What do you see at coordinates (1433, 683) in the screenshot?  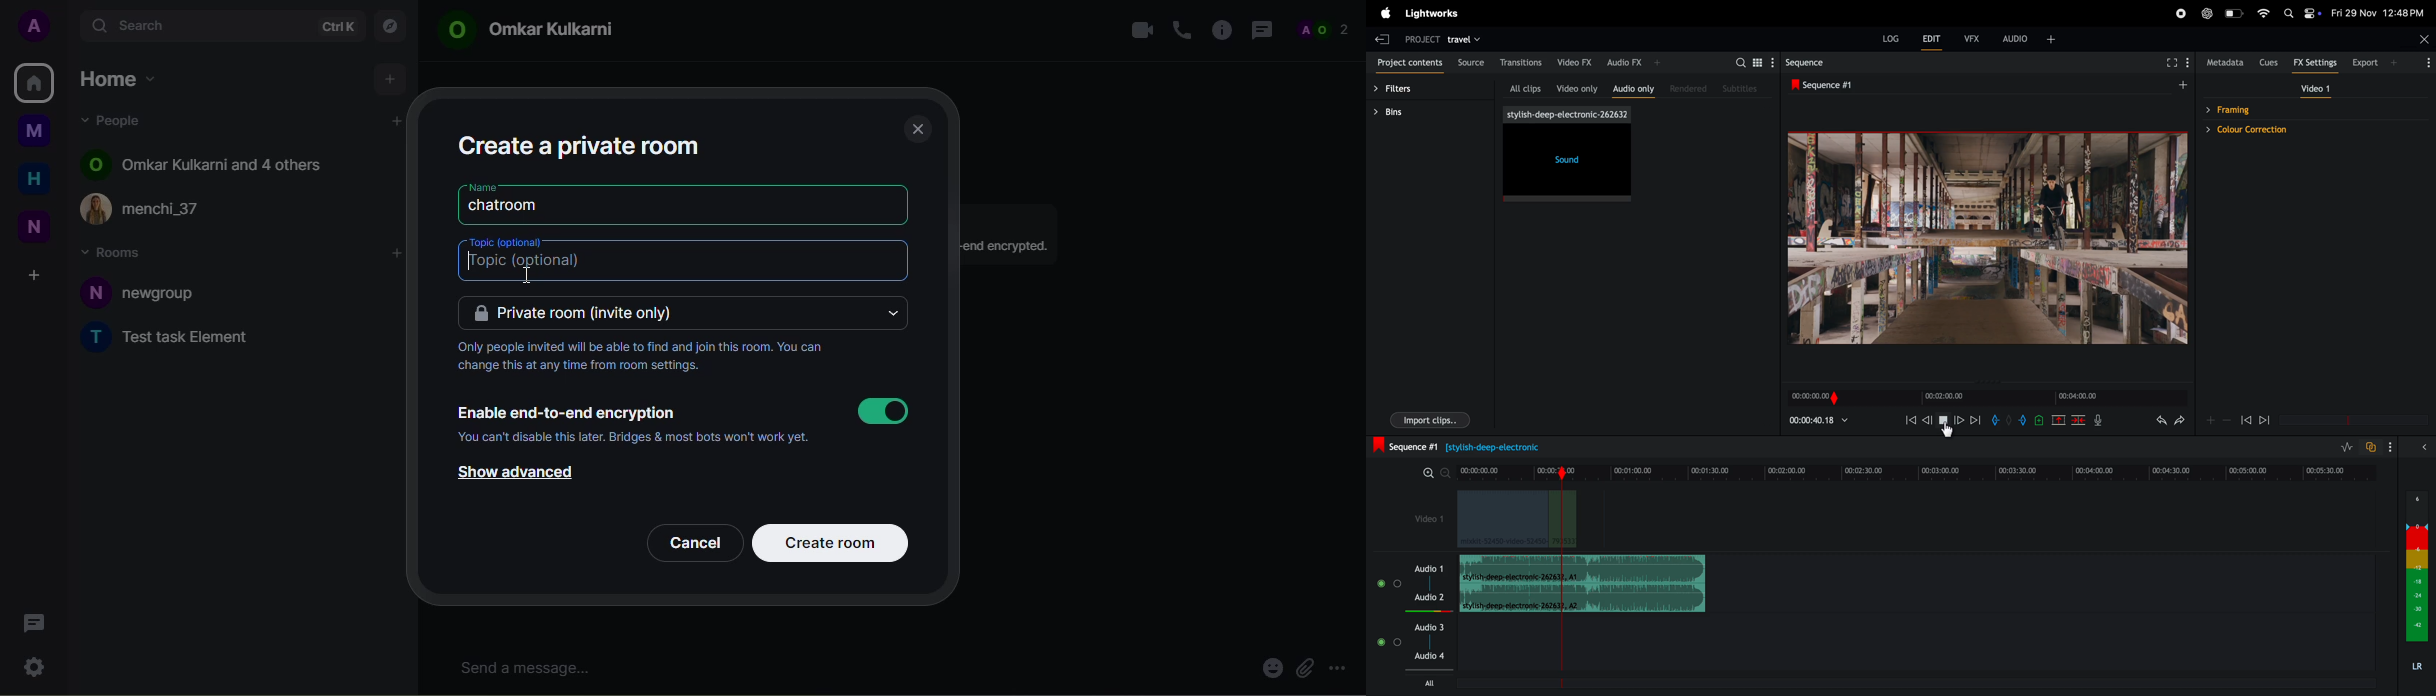 I see `all` at bounding box center [1433, 683].